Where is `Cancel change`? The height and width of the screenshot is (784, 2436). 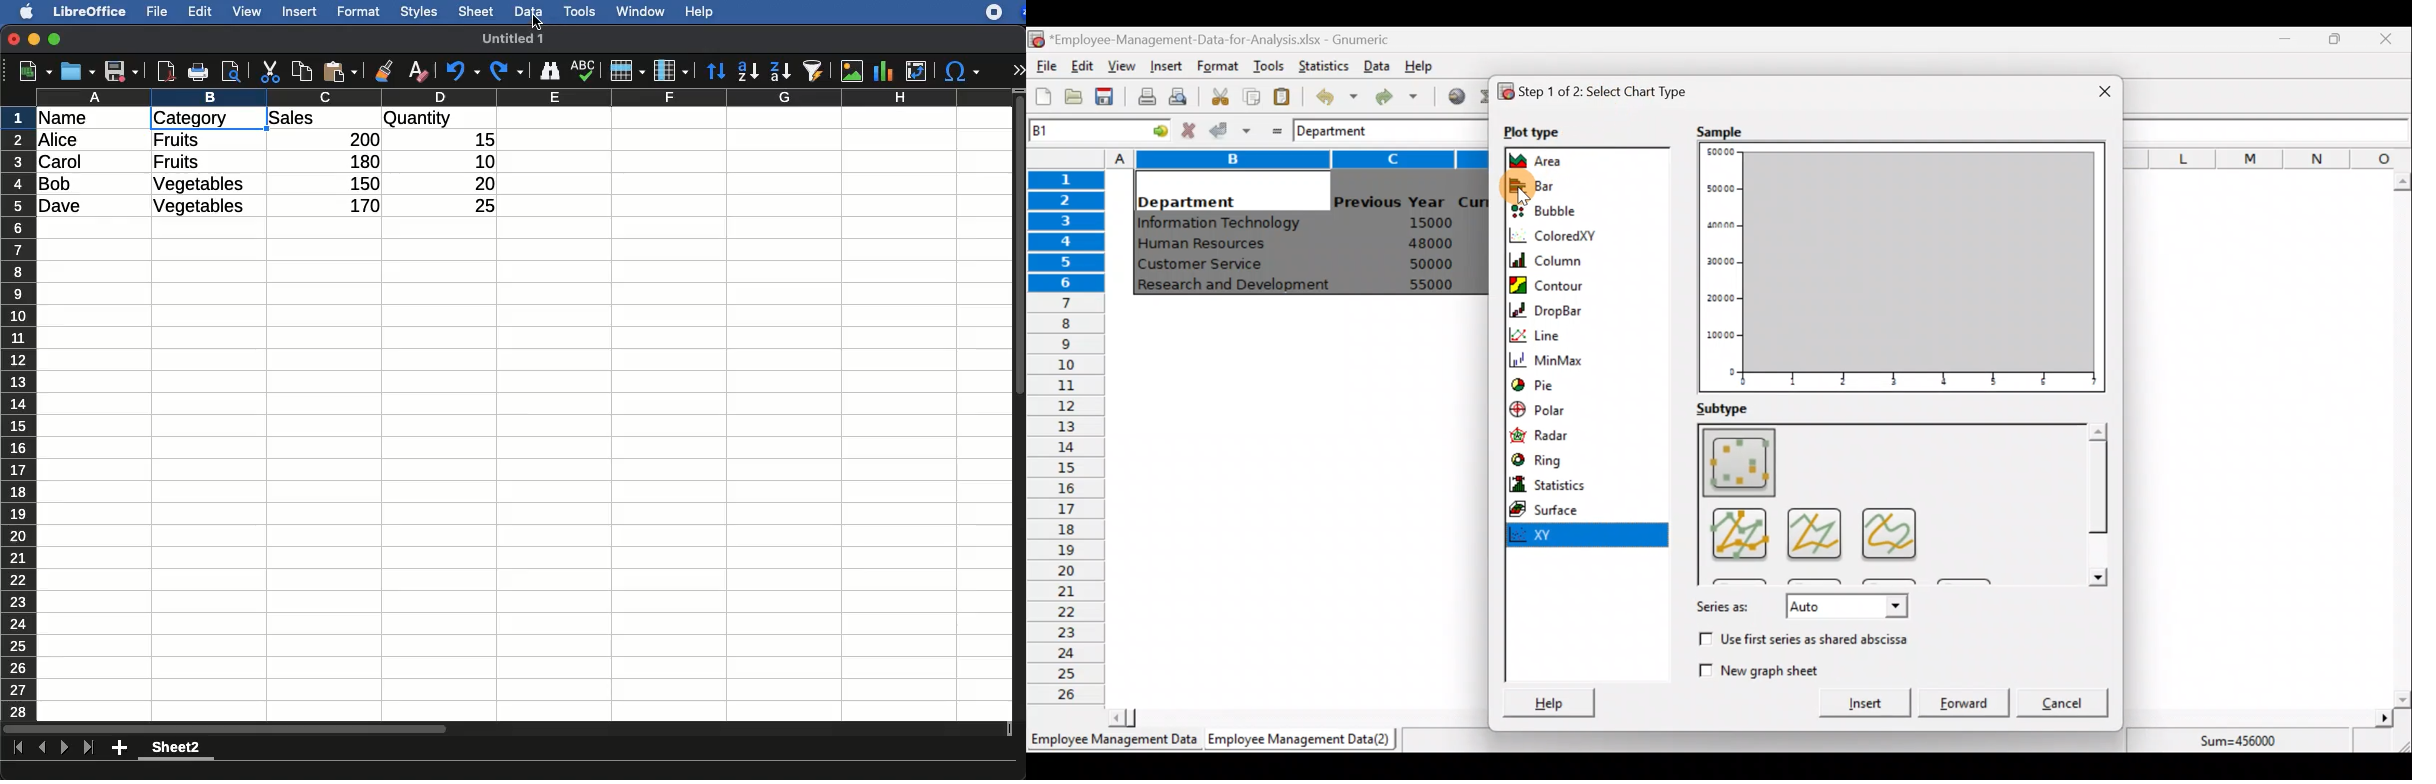 Cancel change is located at coordinates (1191, 130).